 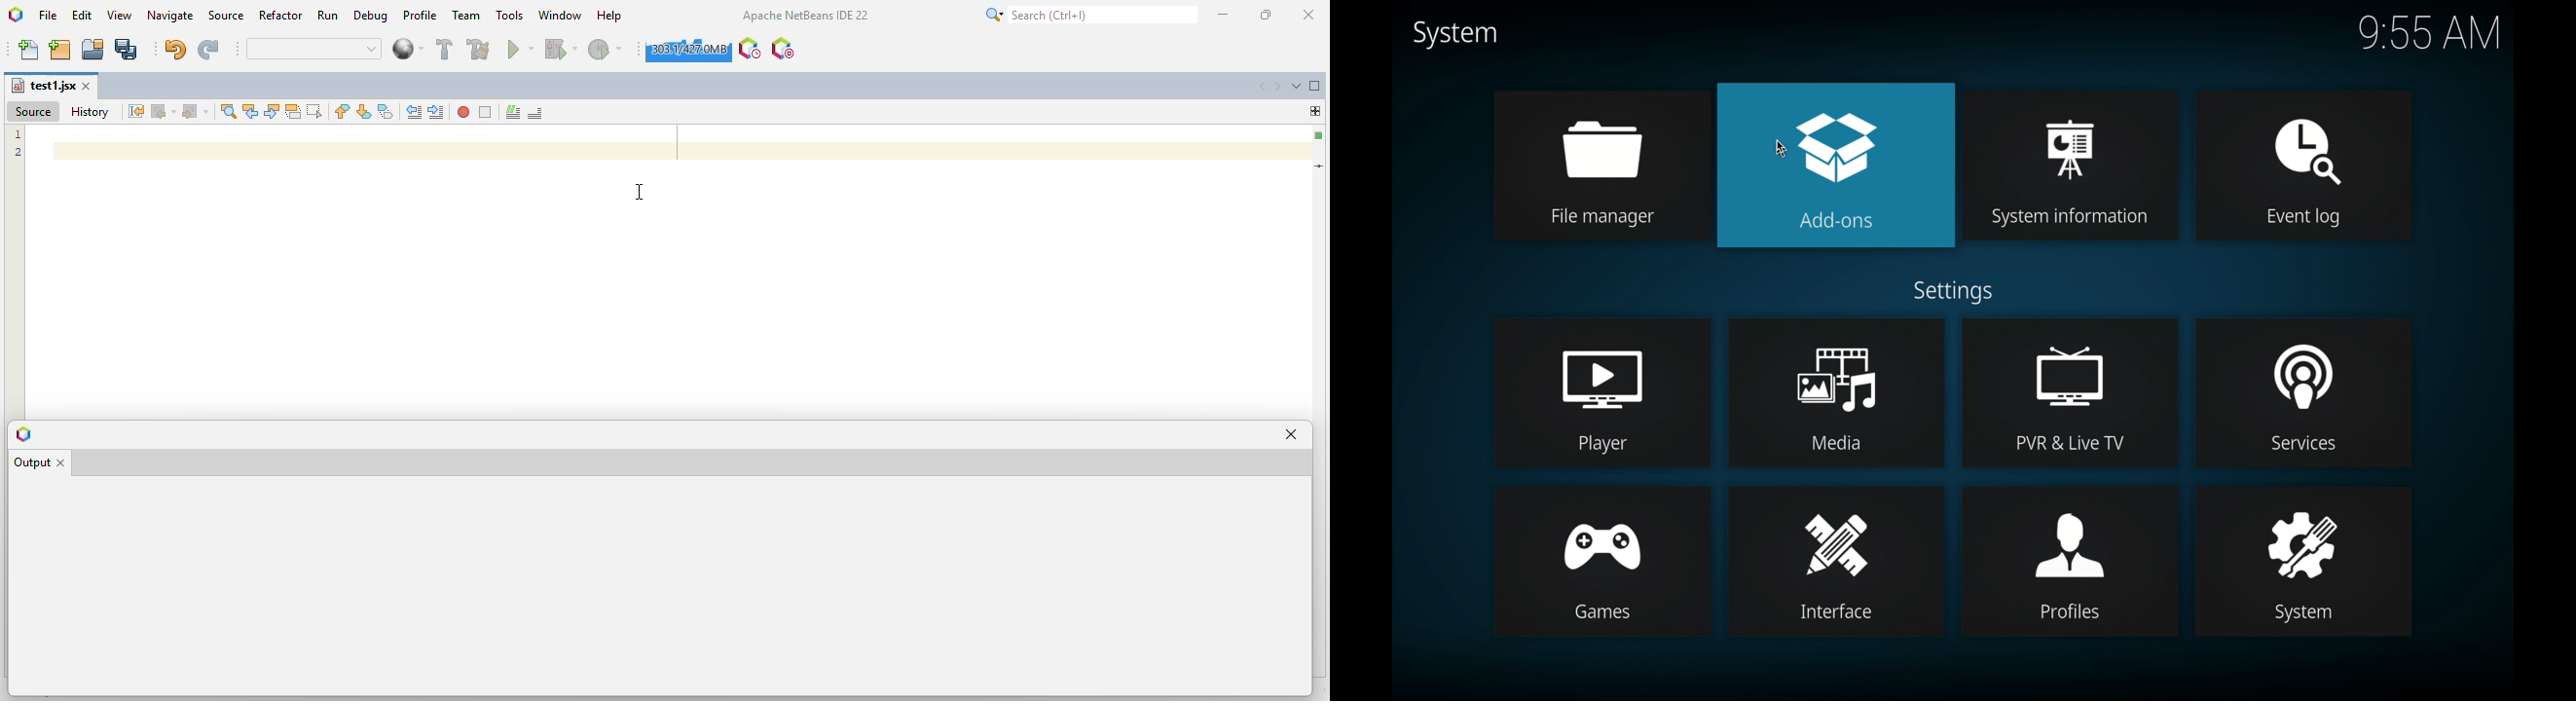 I want to click on settings, so click(x=1952, y=292).